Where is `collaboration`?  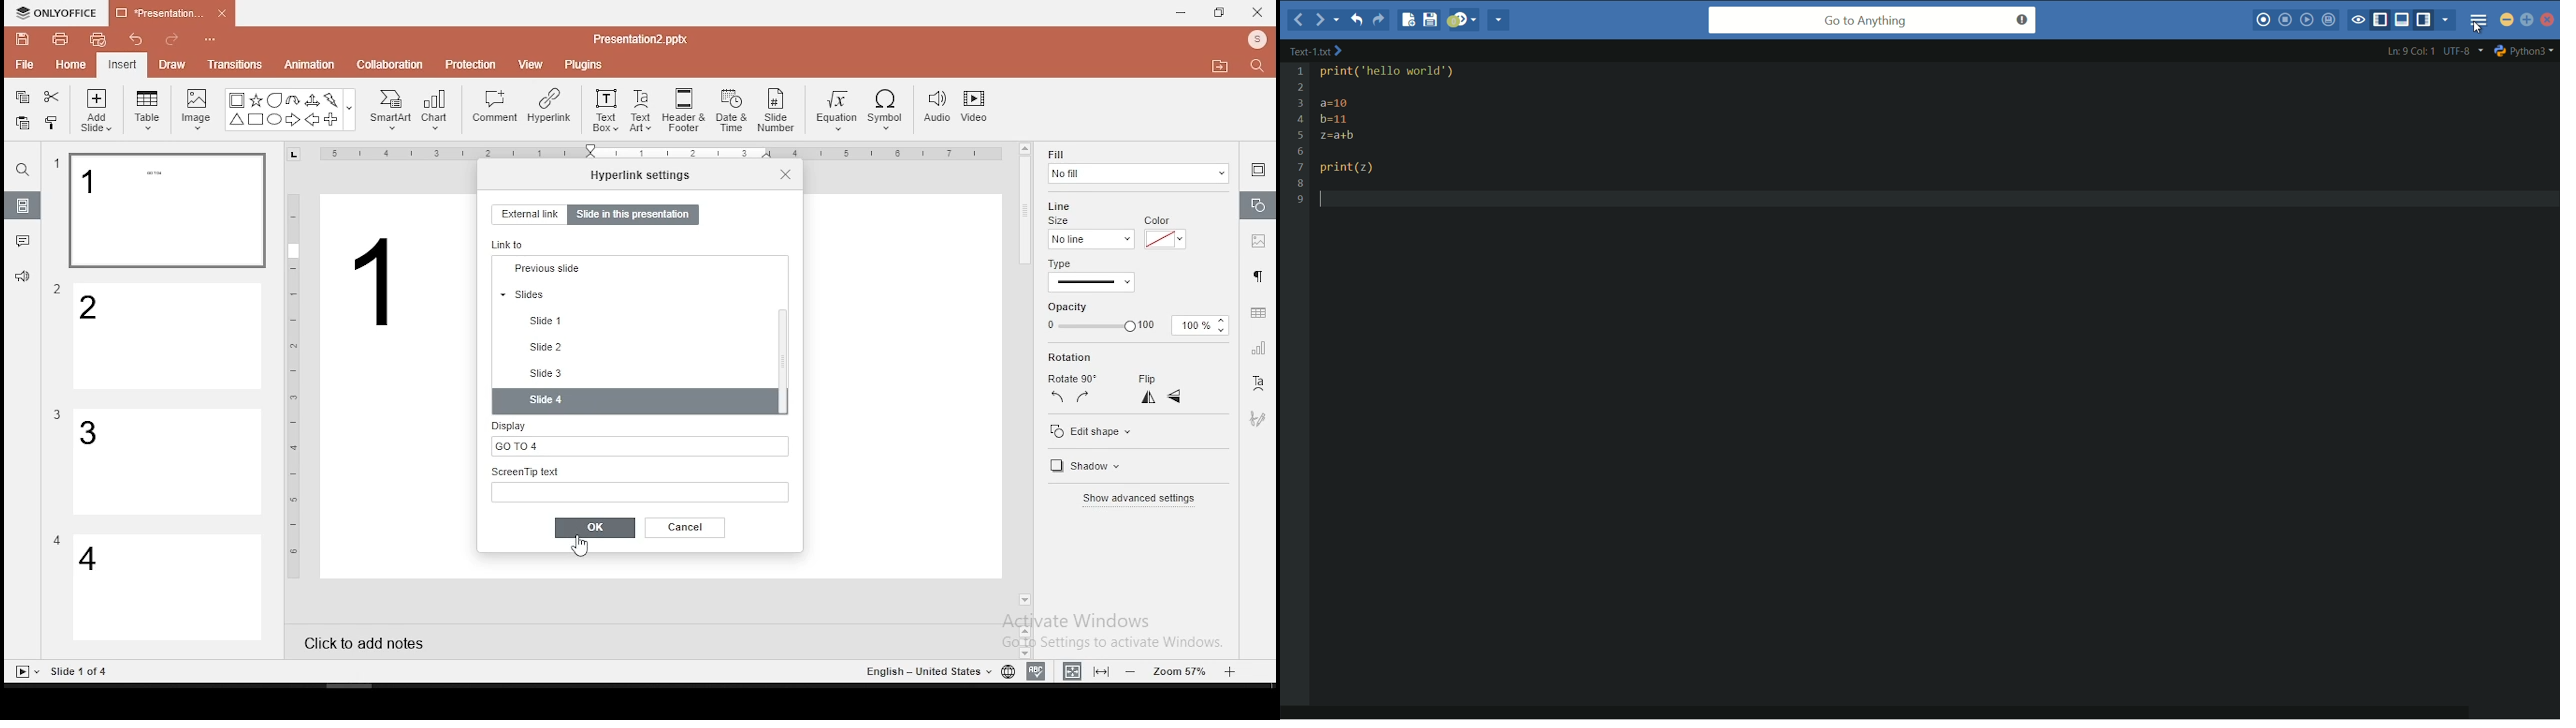 collaboration is located at coordinates (392, 63).